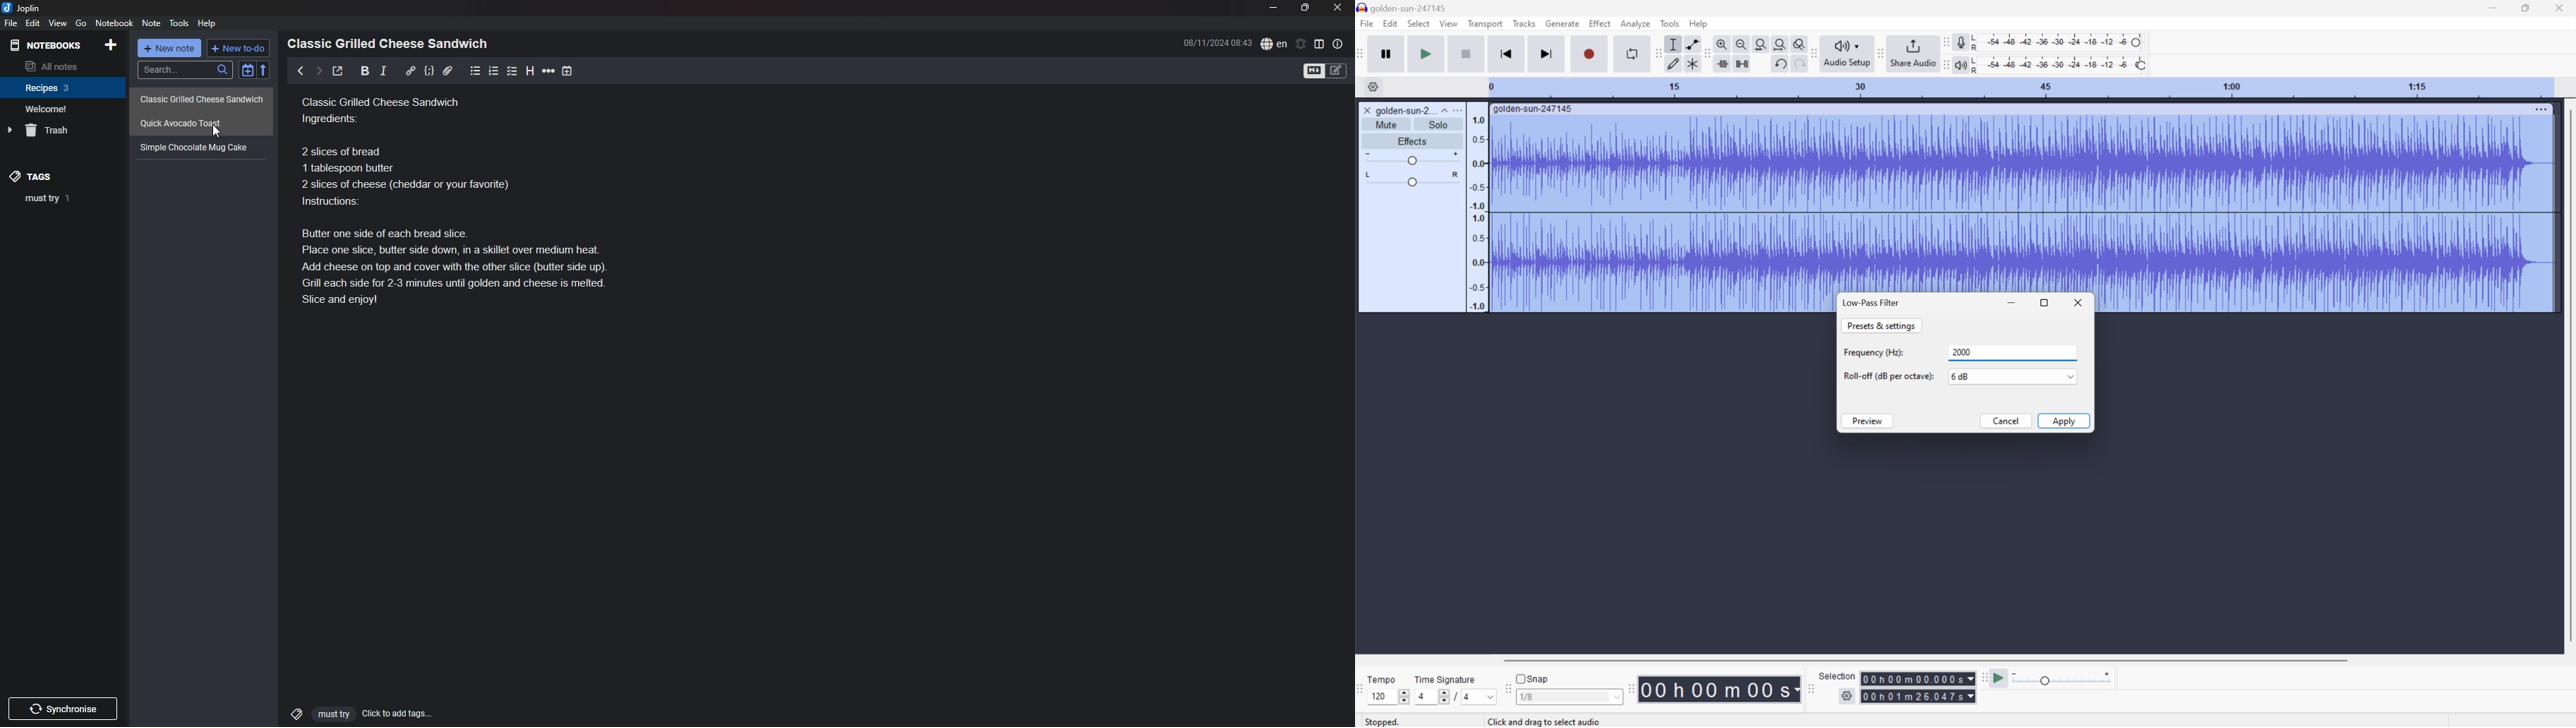  What do you see at coordinates (1700, 24) in the screenshot?
I see `Help` at bounding box center [1700, 24].